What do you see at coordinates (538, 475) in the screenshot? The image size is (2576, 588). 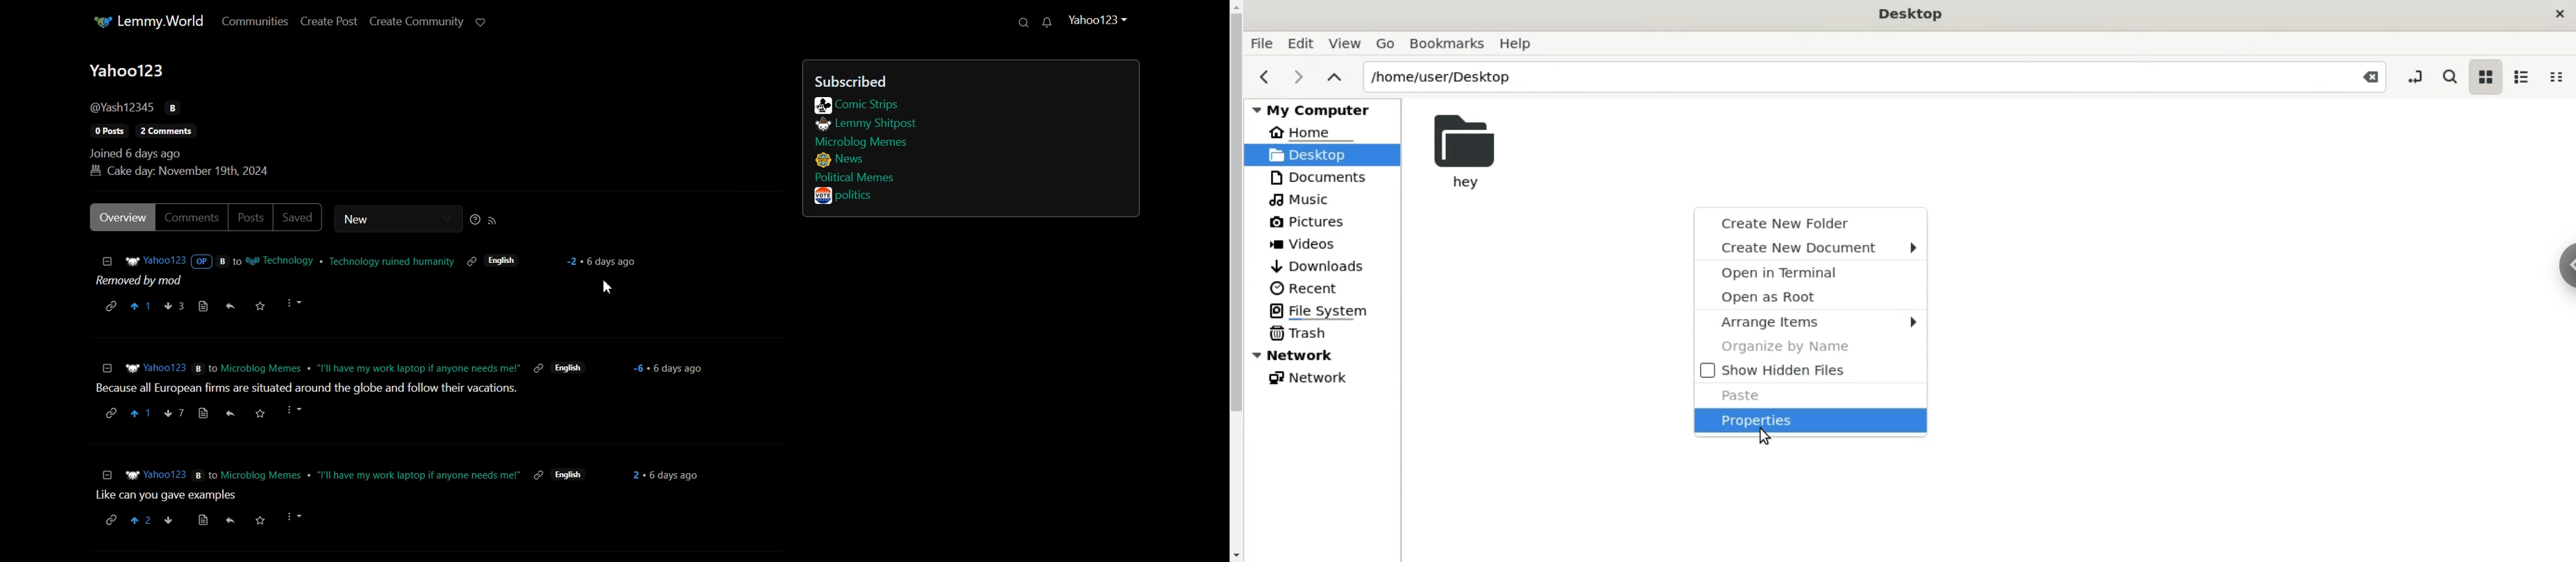 I see `link` at bounding box center [538, 475].